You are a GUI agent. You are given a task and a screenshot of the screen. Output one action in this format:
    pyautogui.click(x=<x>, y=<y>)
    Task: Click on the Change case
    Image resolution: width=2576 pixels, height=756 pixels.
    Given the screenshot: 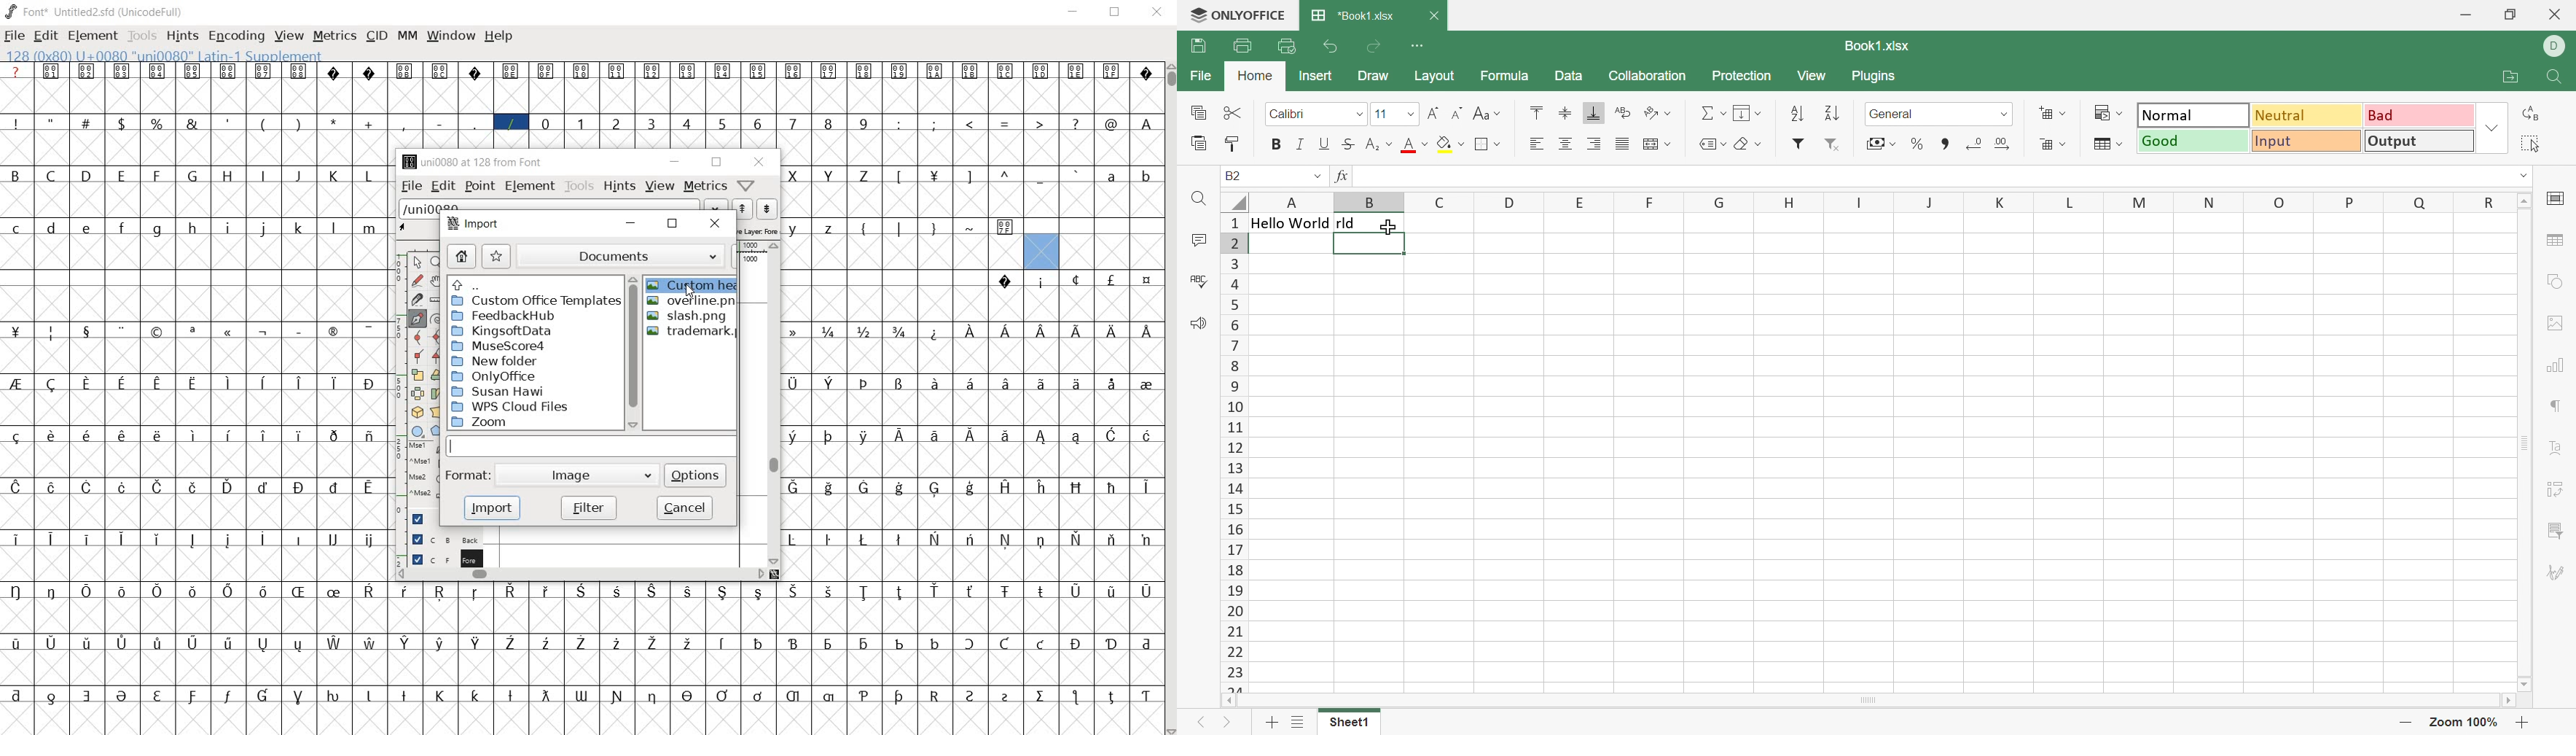 What is the action you would take?
    pyautogui.click(x=1488, y=112)
    